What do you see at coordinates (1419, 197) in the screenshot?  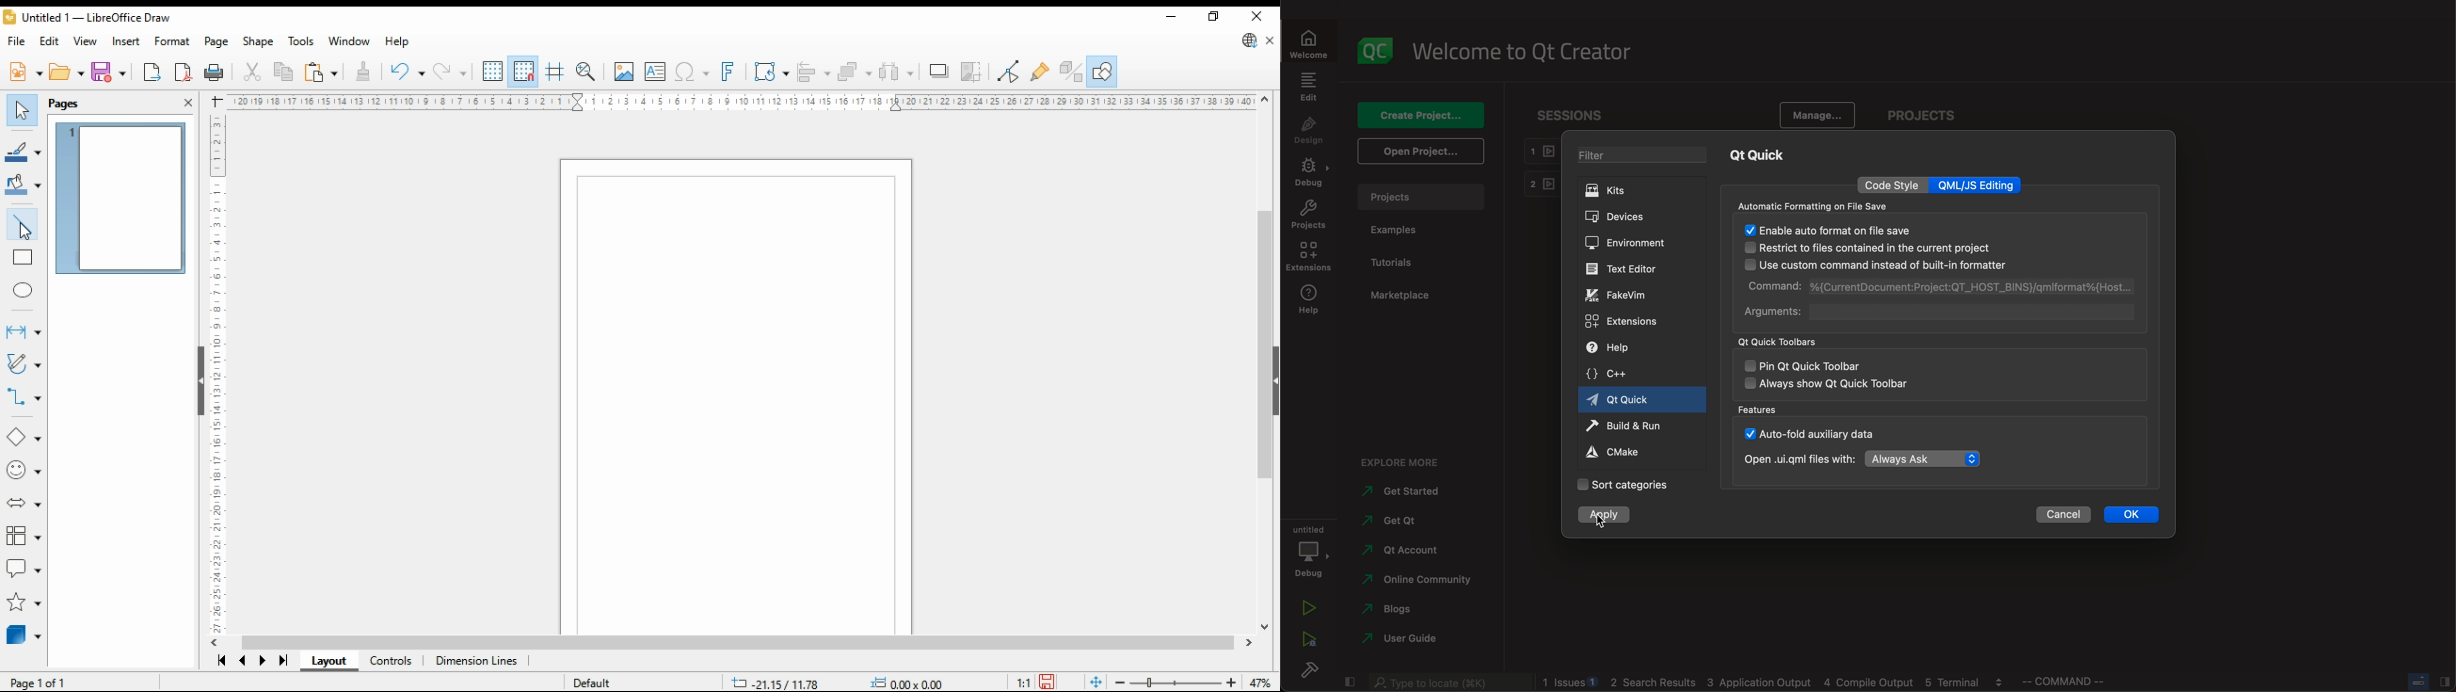 I see `projects` at bounding box center [1419, 197].